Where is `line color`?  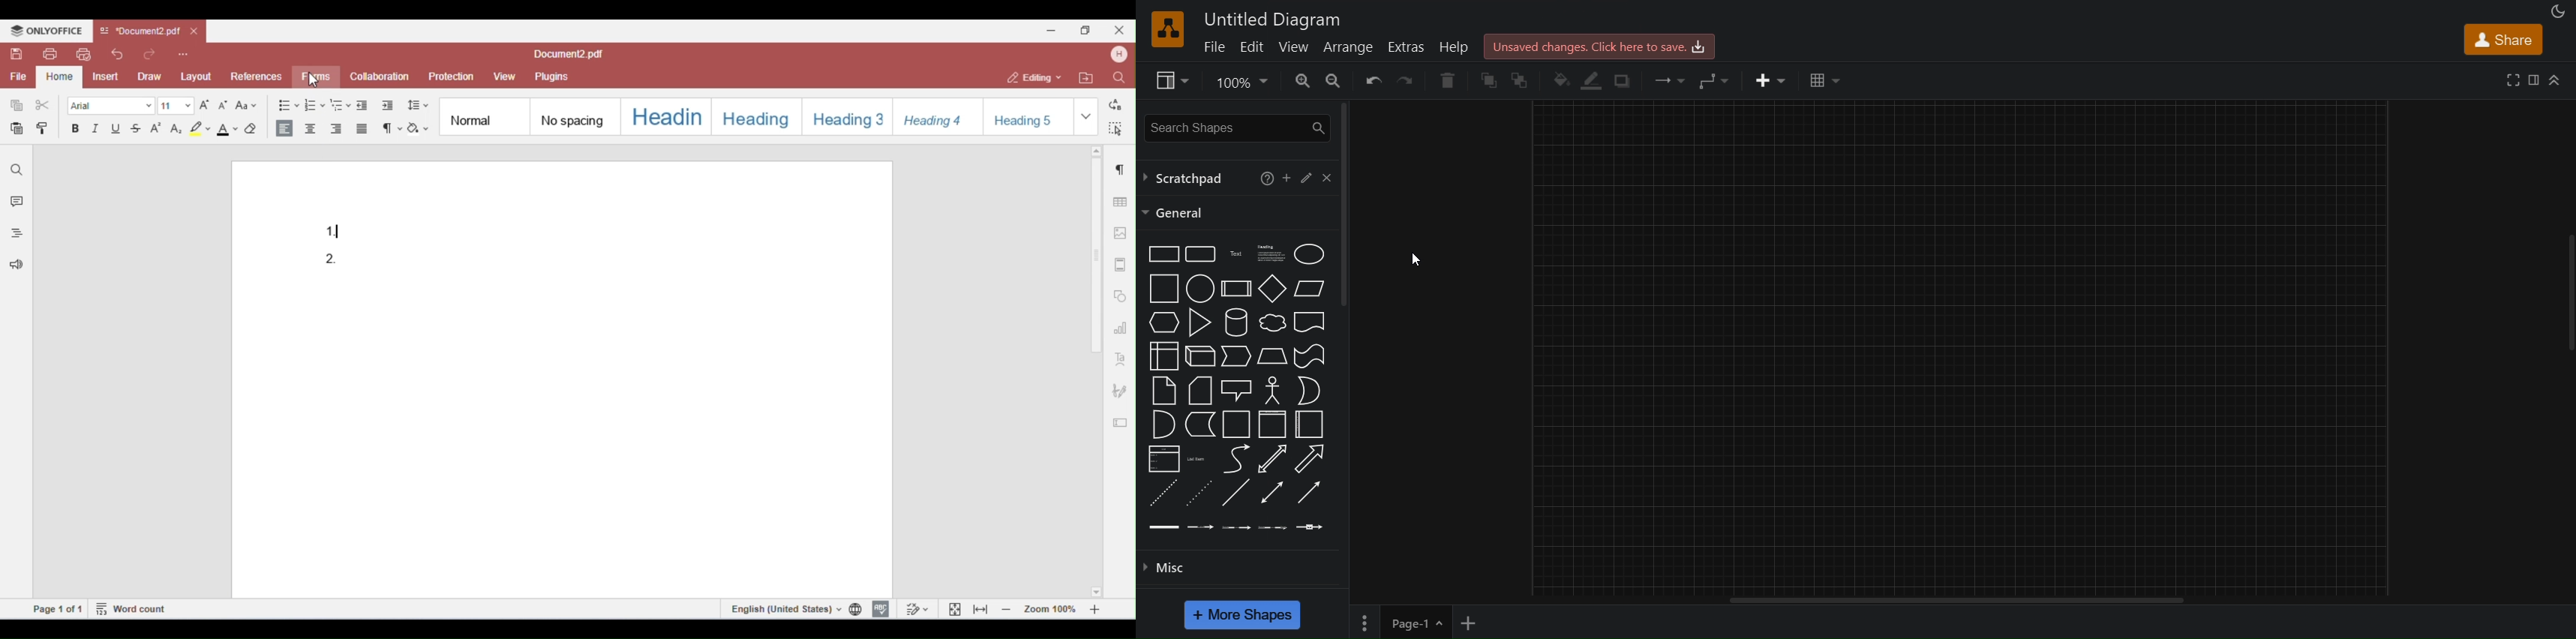
line color is located at coordinates (1593, 79).